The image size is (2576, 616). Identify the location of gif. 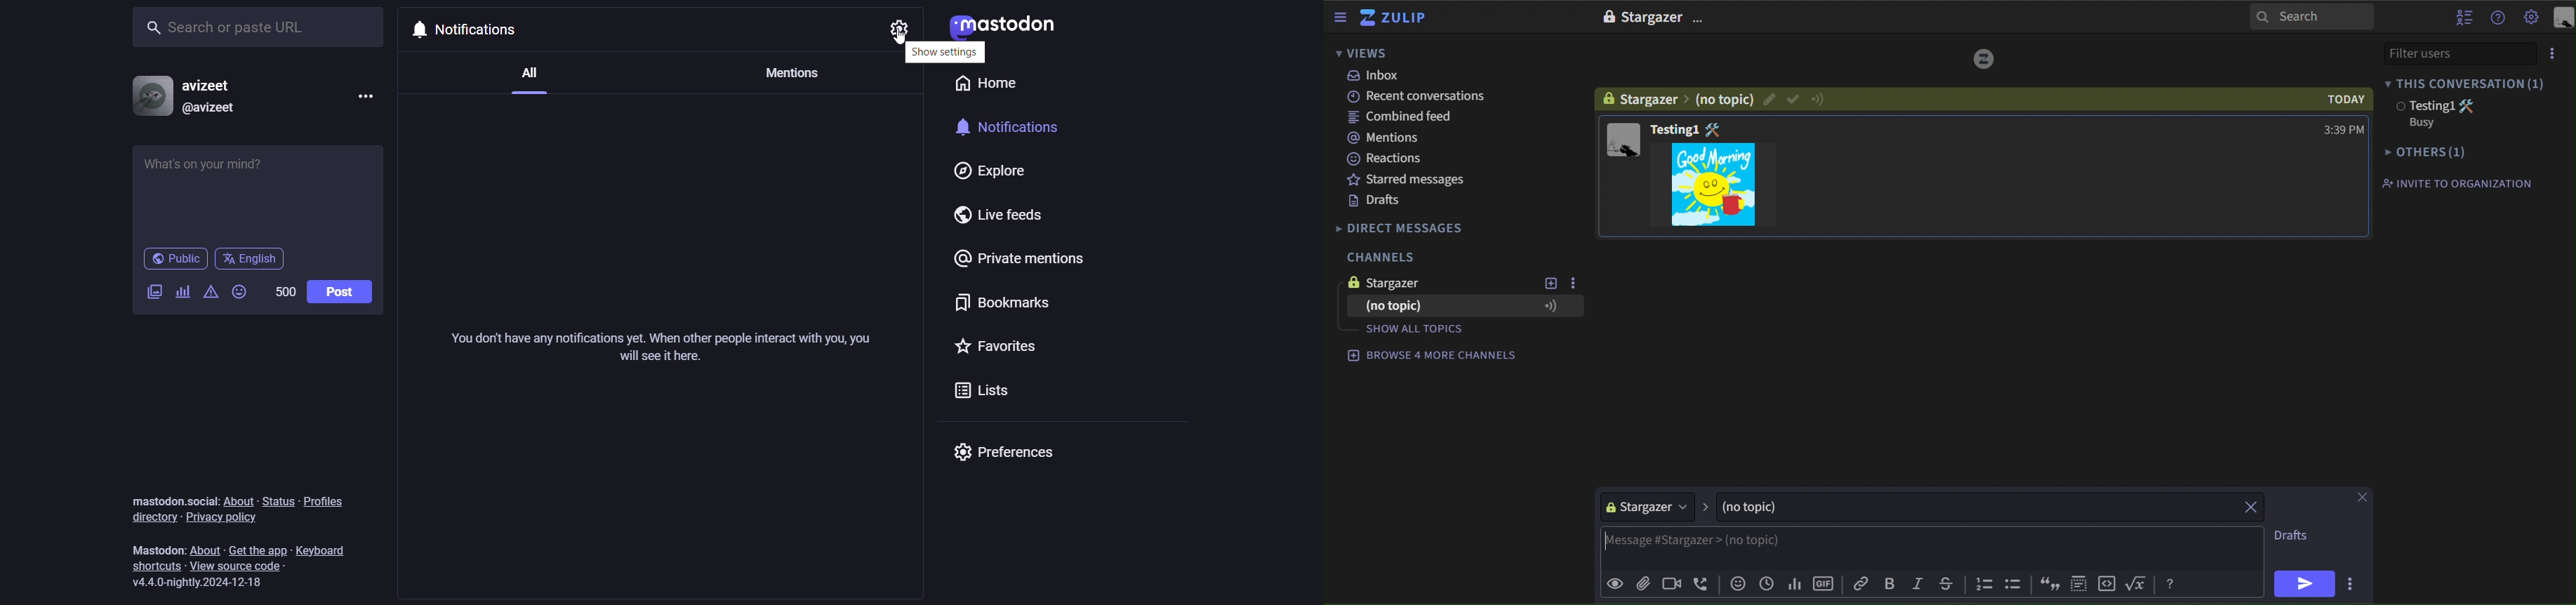
(1825, 581).